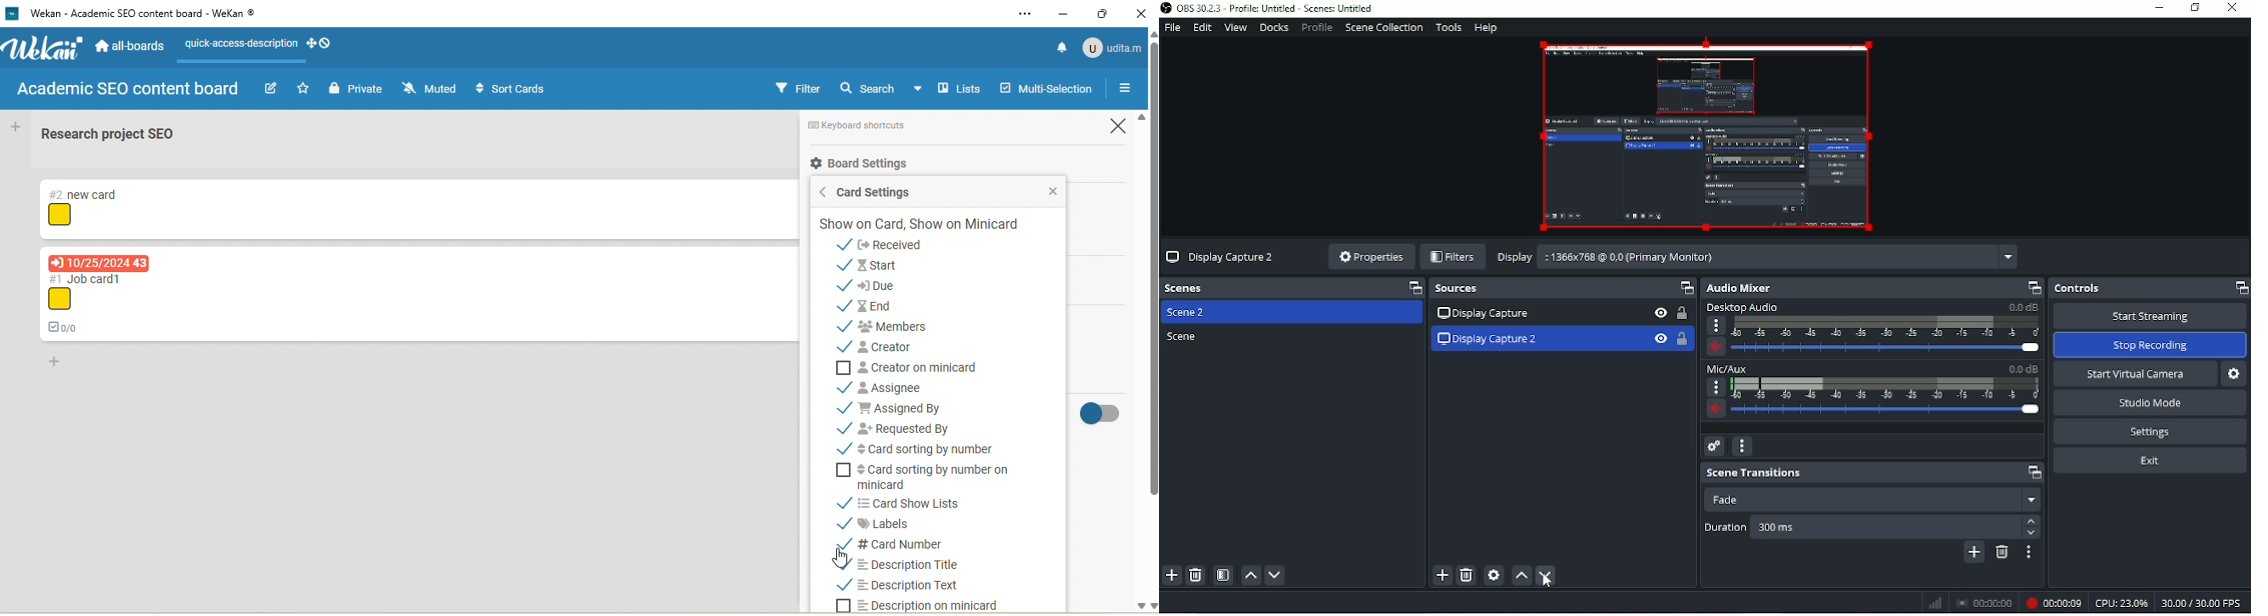  Describe the element at coordinates (1125, 89) in the screenshot. I see `open or close sidebar` at that location.